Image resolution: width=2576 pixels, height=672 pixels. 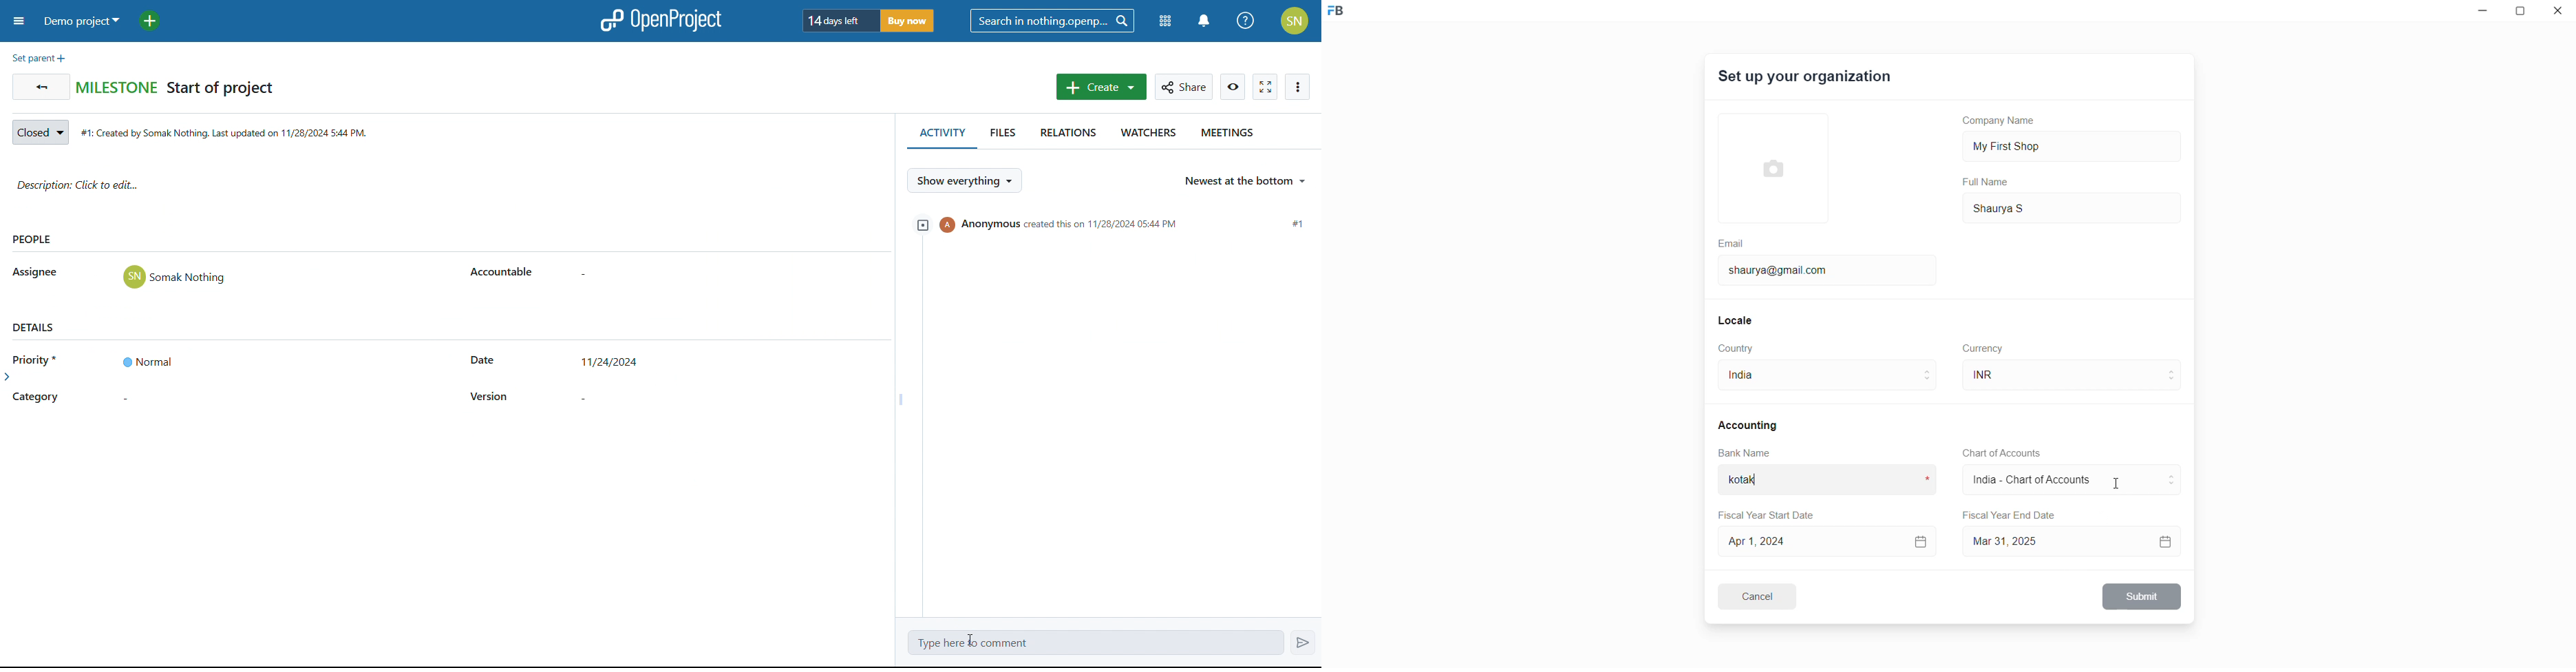 I want to click on close, so click(x=2559, y=13).